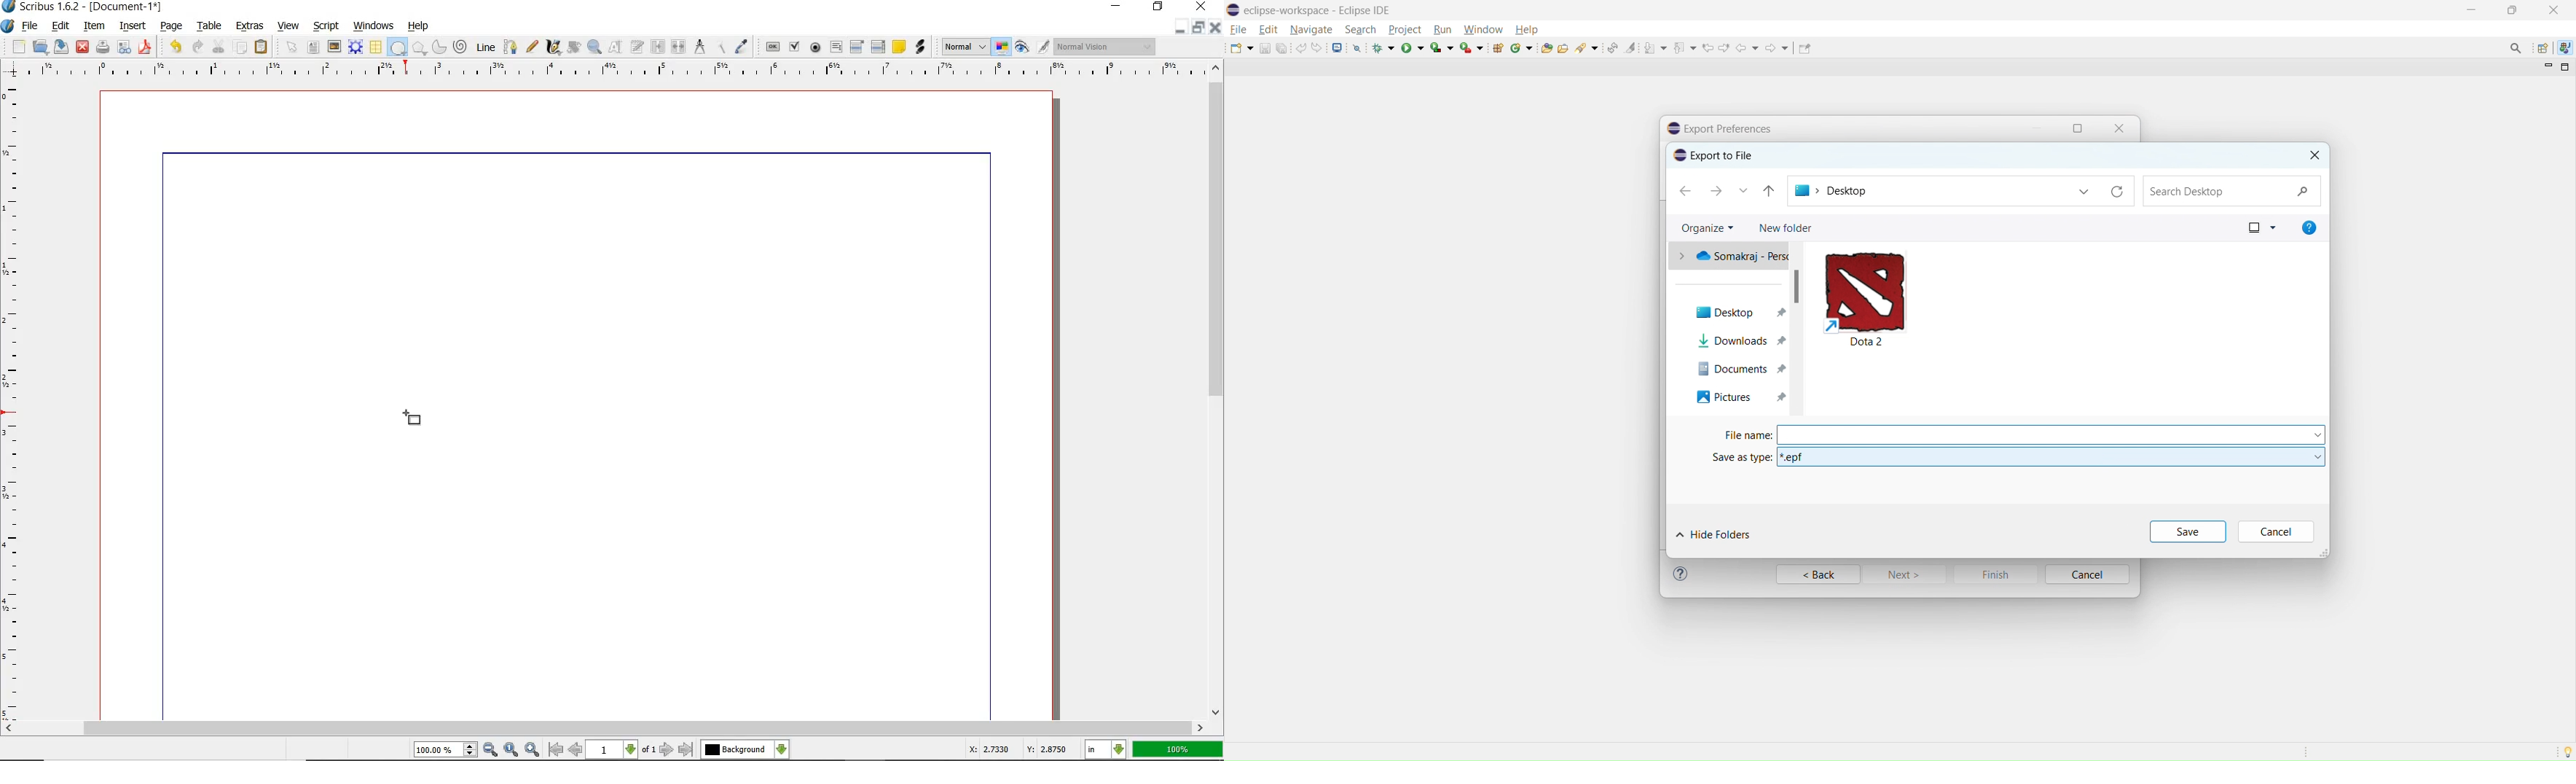 The width and height of the screenshot is (2576, 784). Describe the element at coordinates (1587, 47) in the screenshot. I see `search` at that location.